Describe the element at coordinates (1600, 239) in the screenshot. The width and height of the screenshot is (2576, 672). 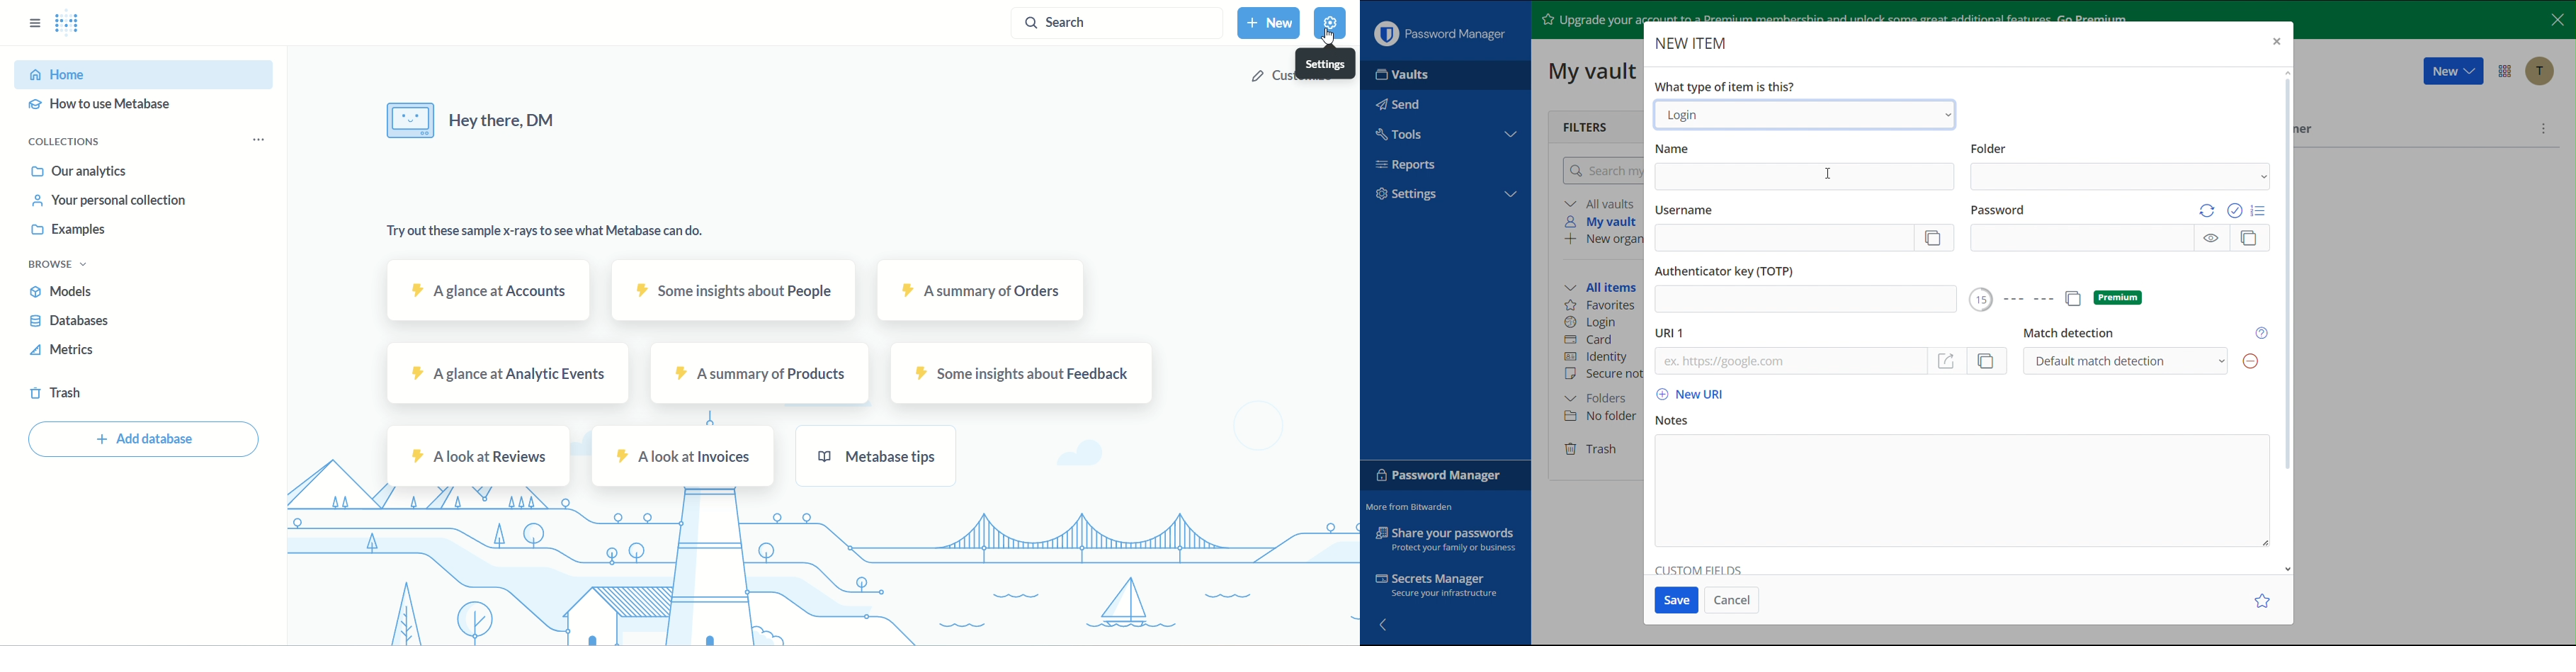
I see `New organization` at that location.